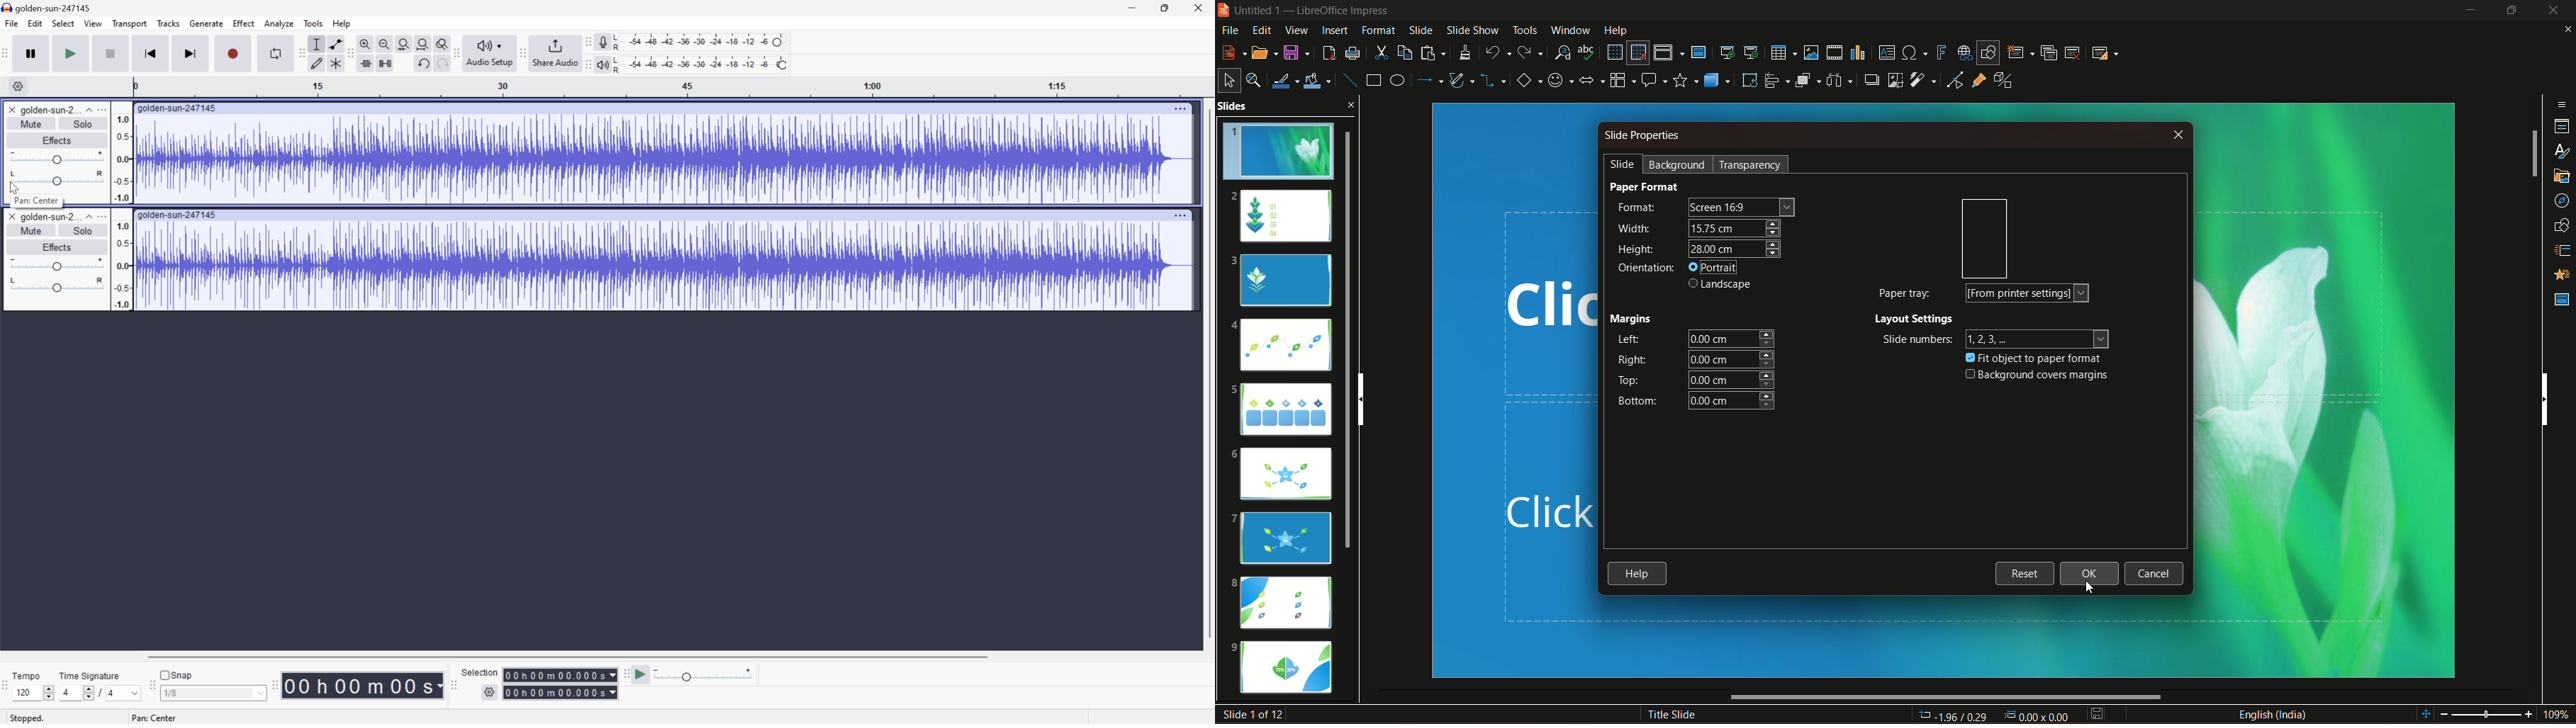  Describe the element at coordinates (37, 201) in the screenshot. I see `Pan center` at that location.